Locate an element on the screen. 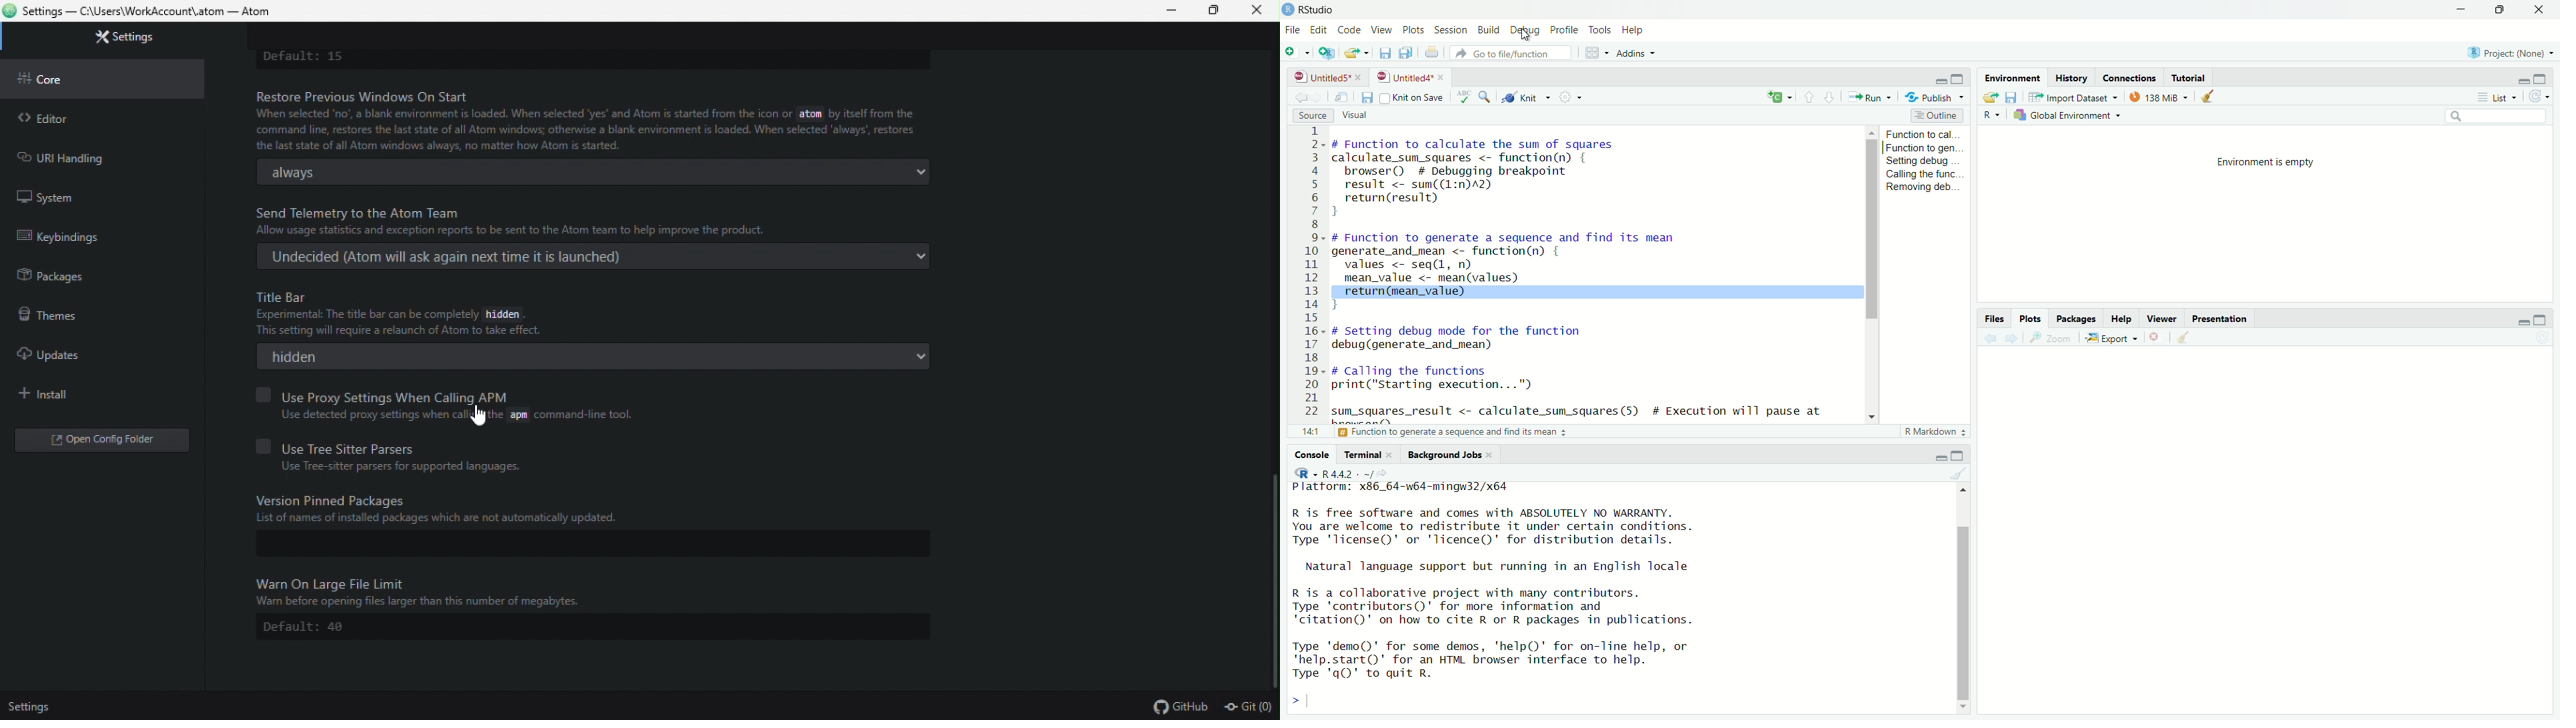 Image resolution: width=2576 pixels, height=728 pixels. packages is located at coordinates (2078, 319).